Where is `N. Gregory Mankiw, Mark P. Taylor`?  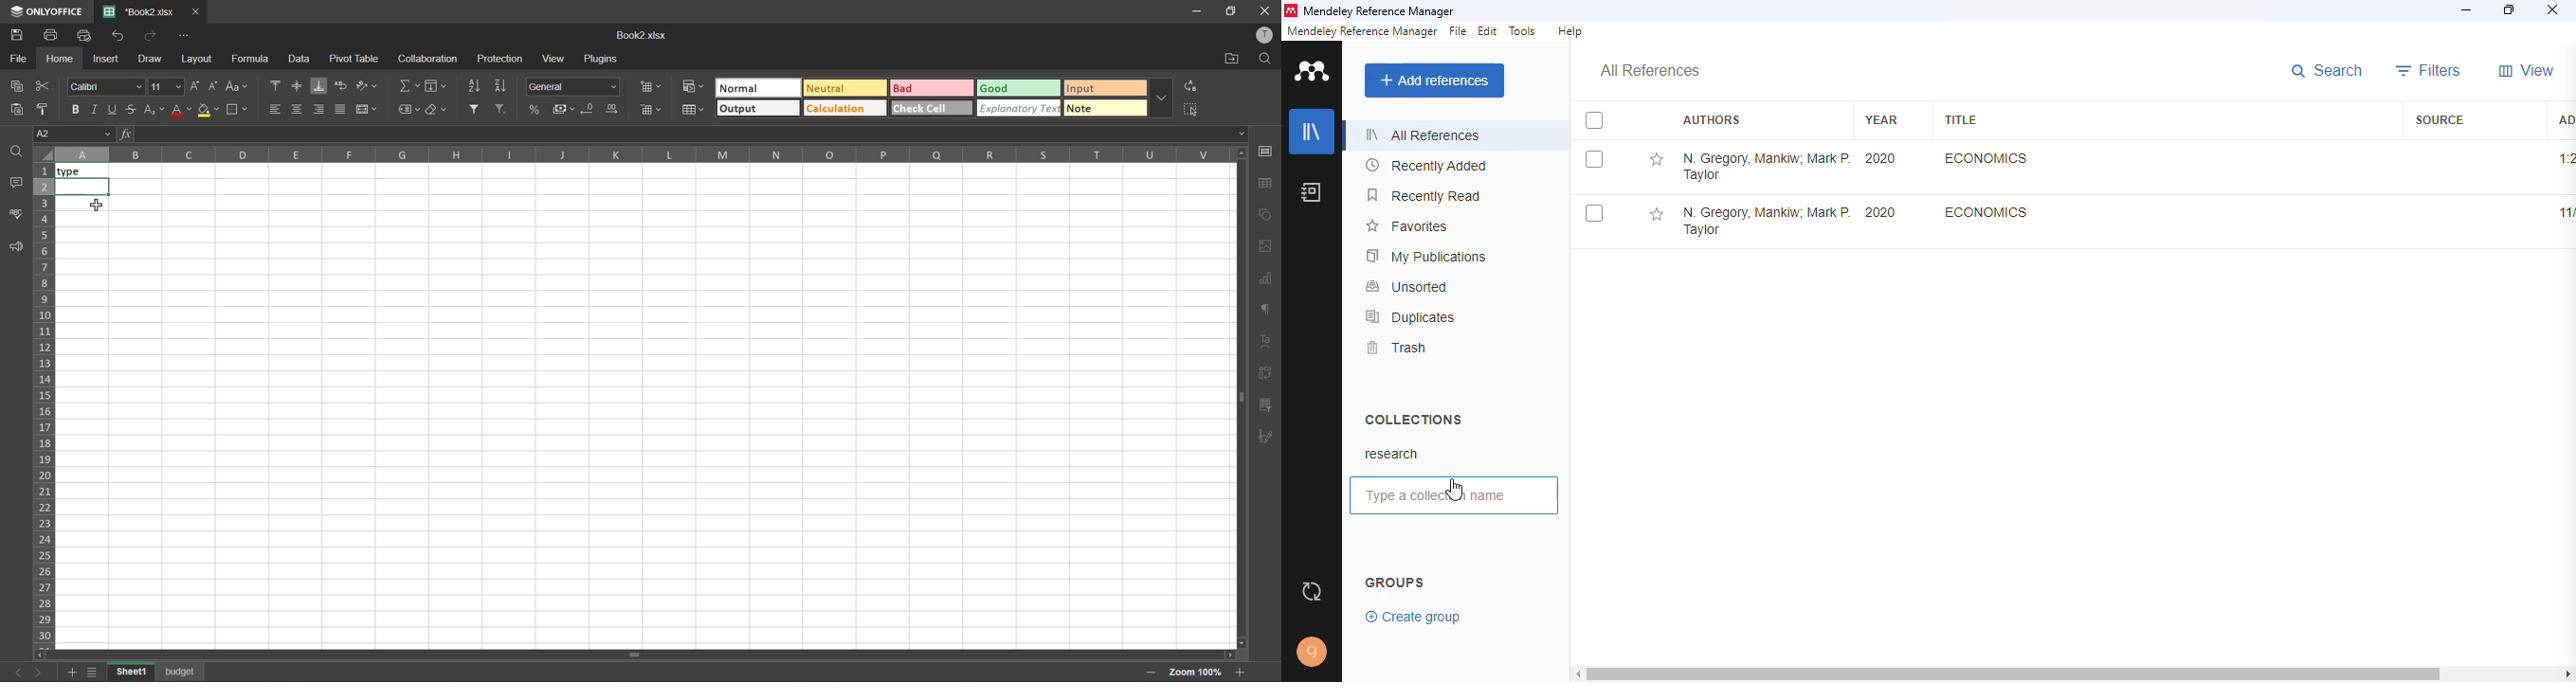
N. Gregory Mankiw, Mark P. Taylor is located at coordinates (1766, 166).